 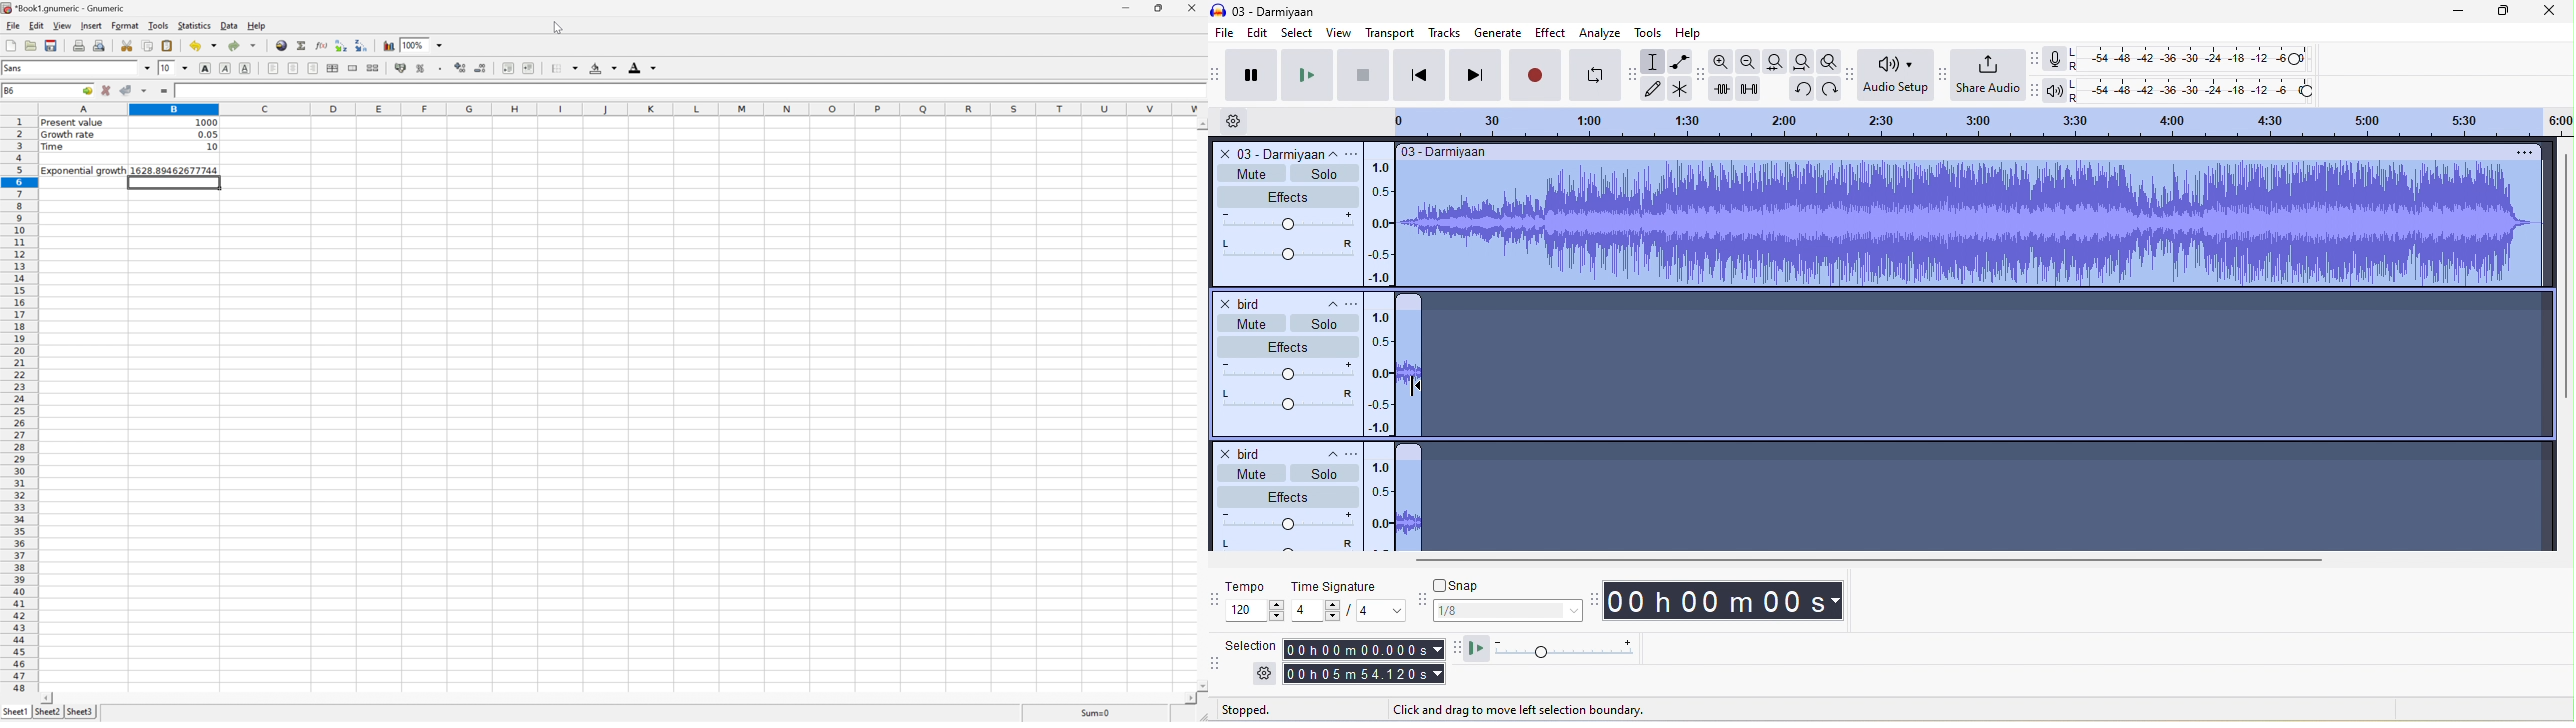 I want to click on Column names, so click(x=623, y=109).